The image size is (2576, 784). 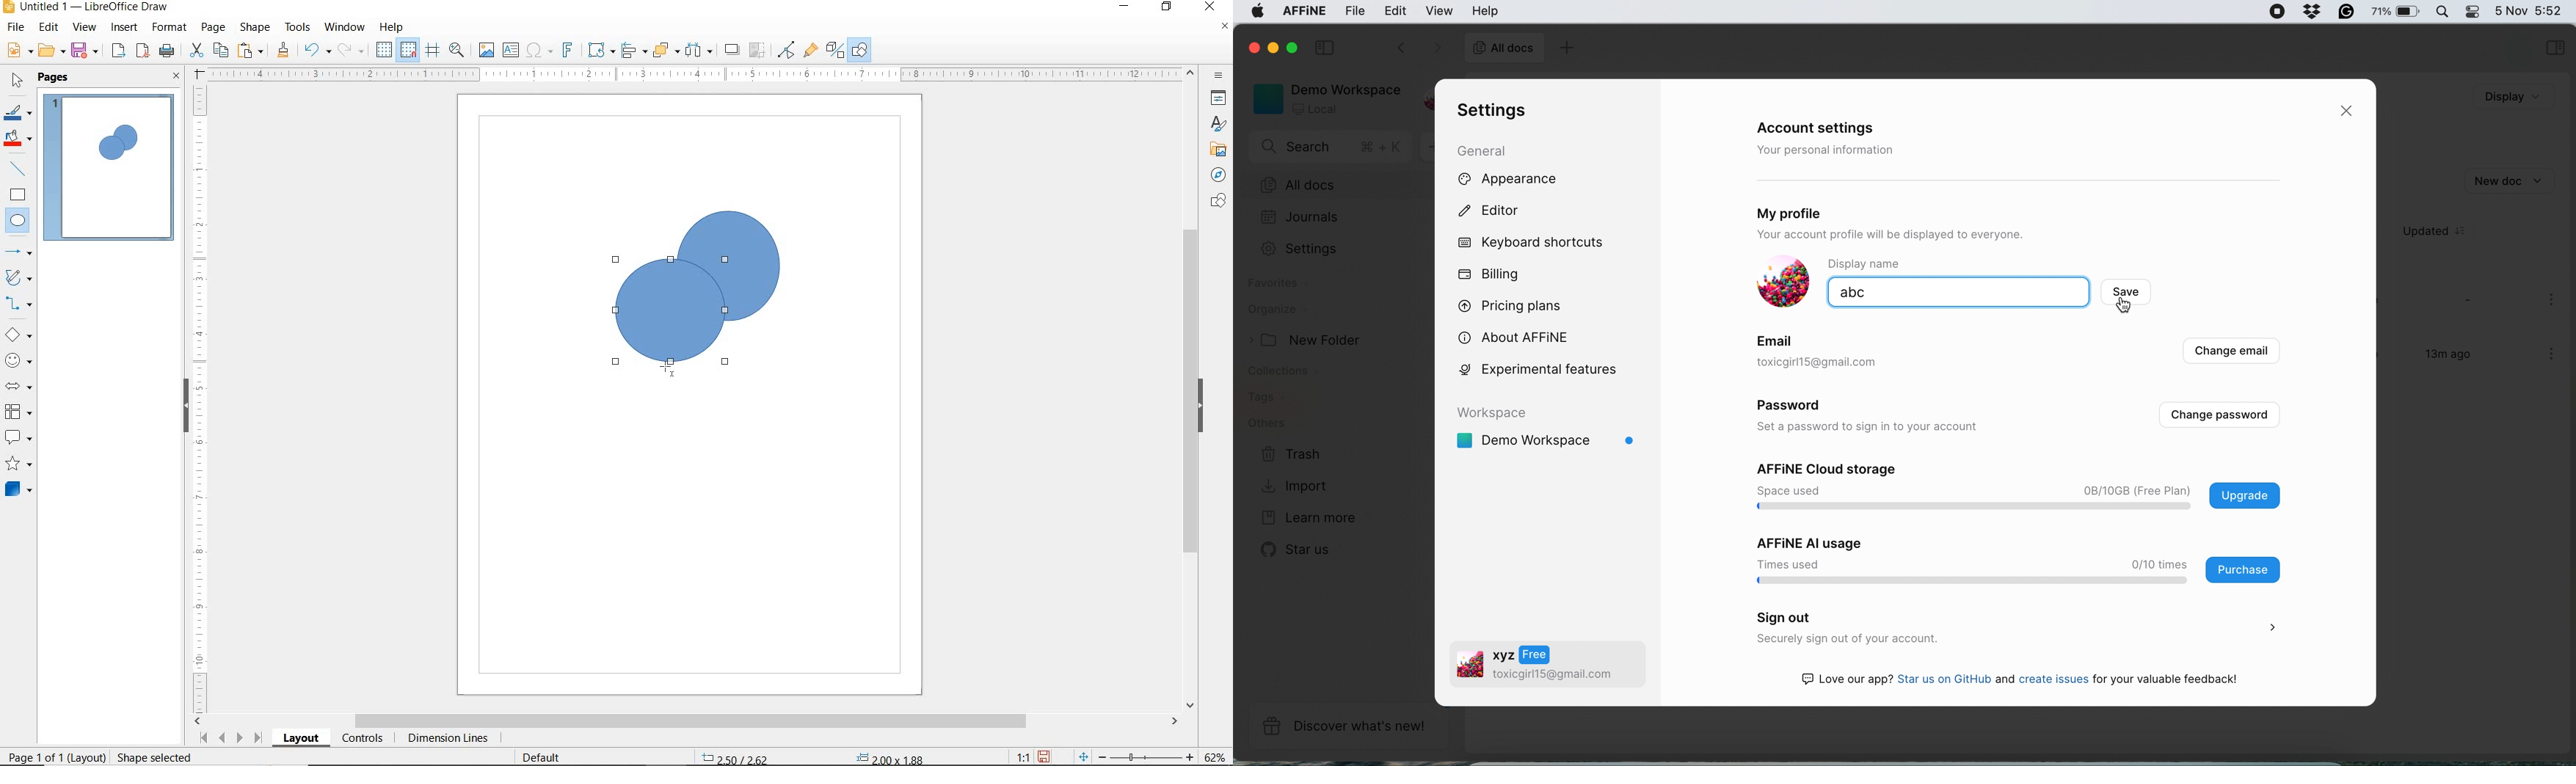 What do you see at coordinates (699, 49) in the screenshot?
I see `SELECT AT LEAST 3 OBJECTS TO DISTRIBUTE` at bounding box center [699, 49].